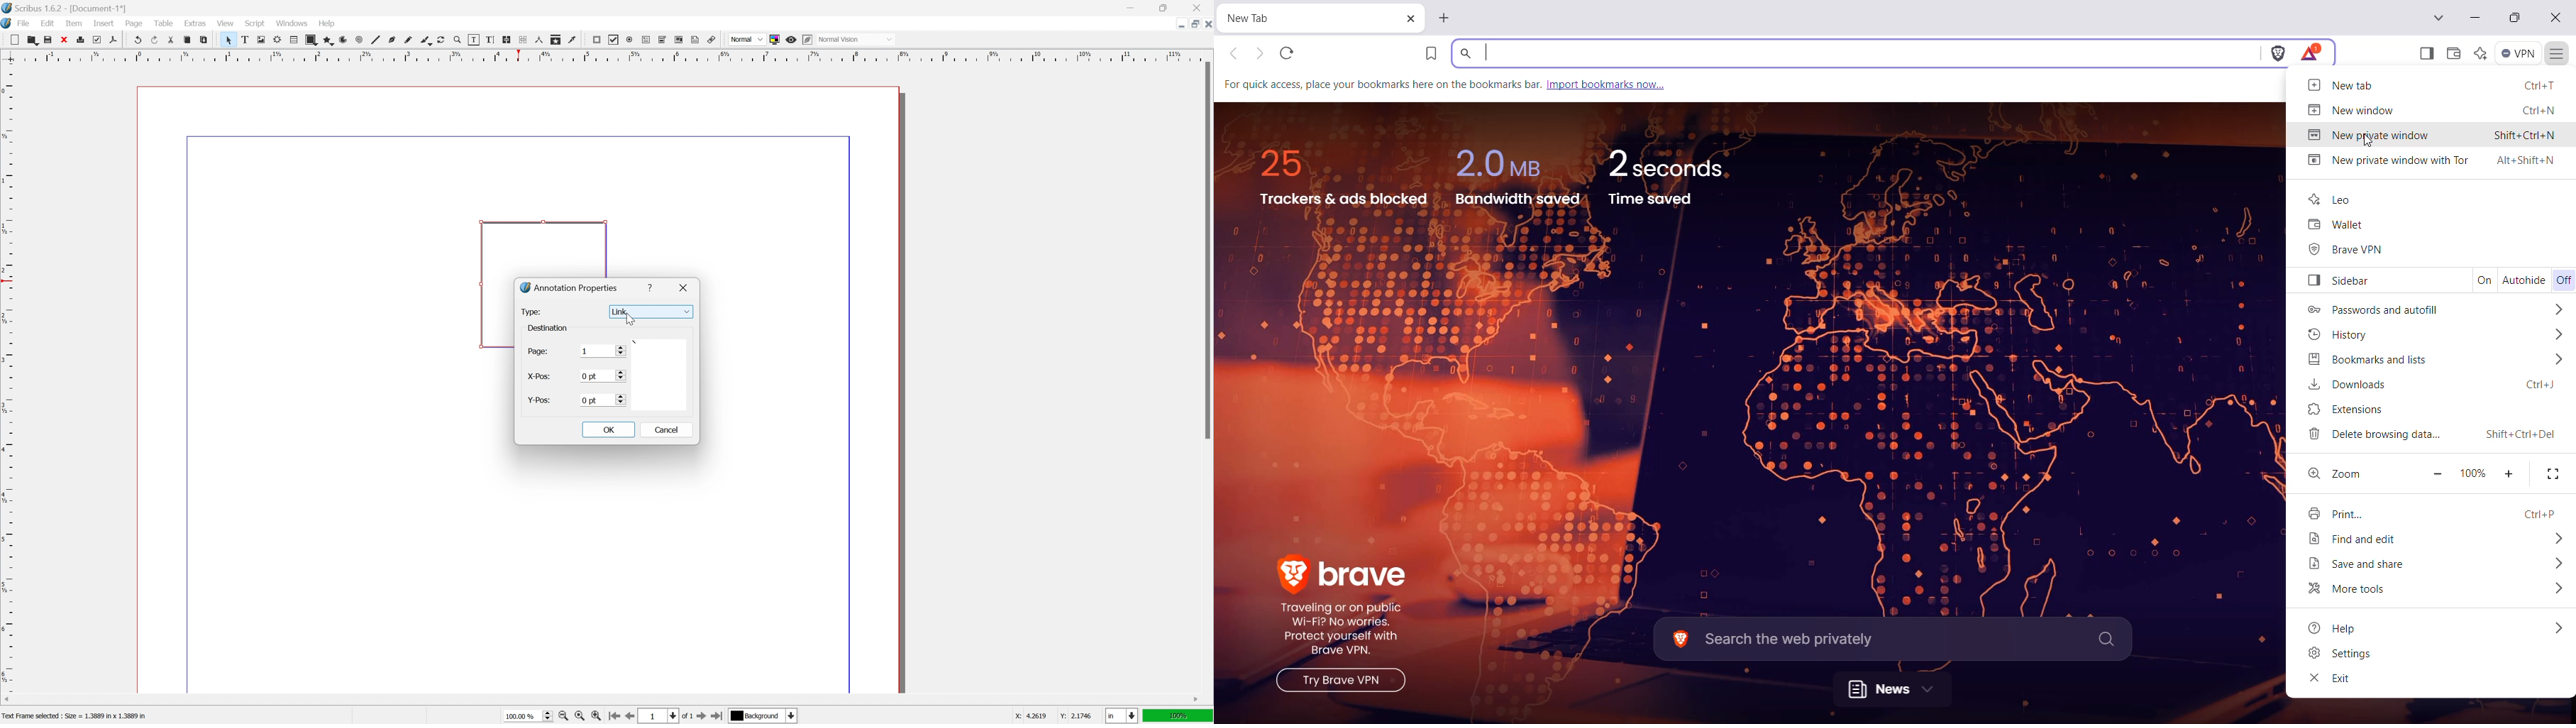 This screenshot has height=728, width=2576. I want to click on close, so click(685, 287).